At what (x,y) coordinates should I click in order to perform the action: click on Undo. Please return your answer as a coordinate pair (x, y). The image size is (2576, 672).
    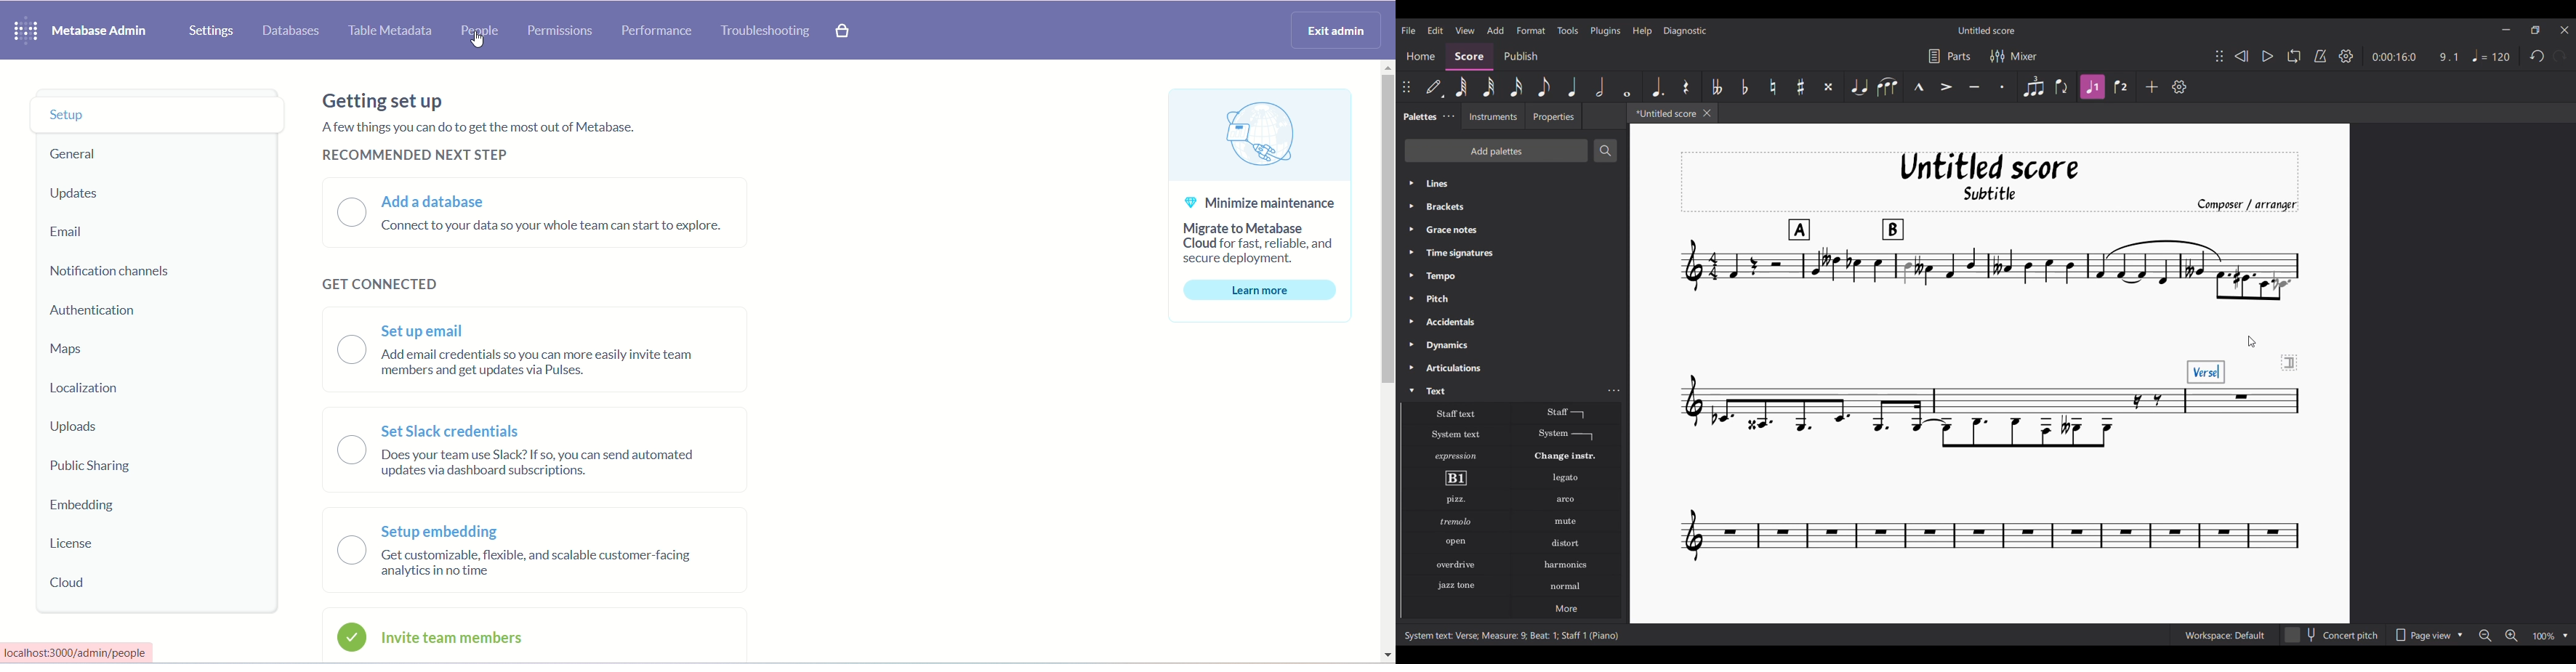
    Looking at the image, I should click on (2539, 55).